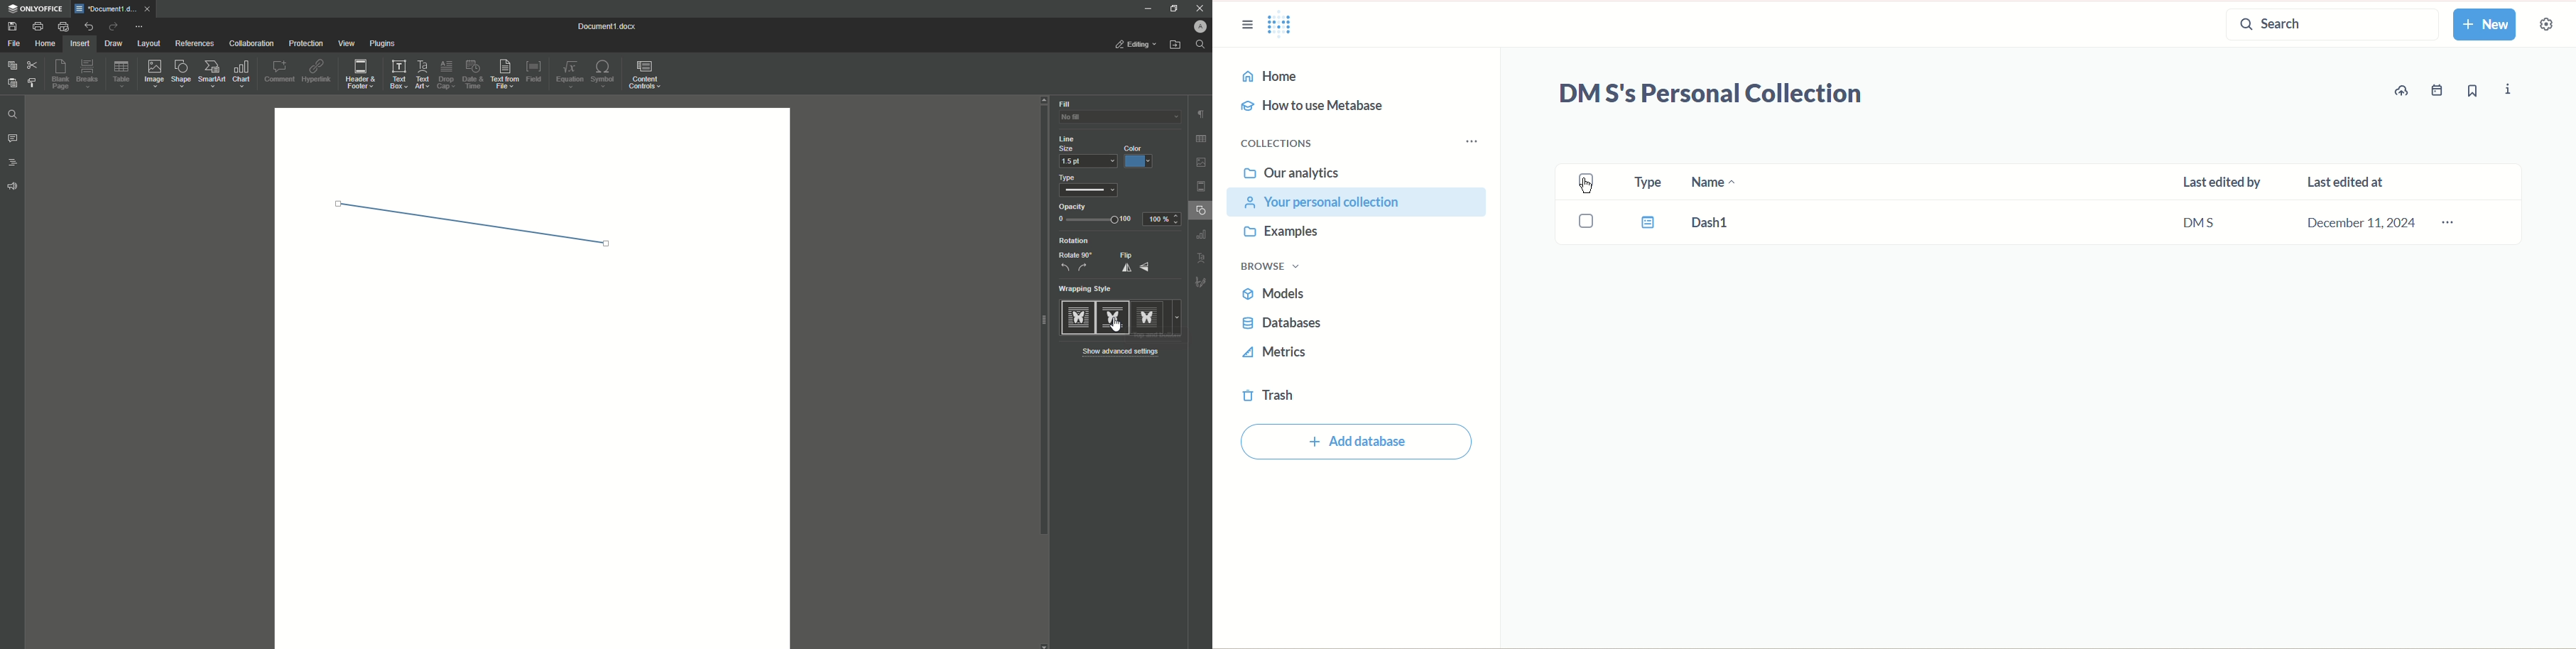 This screenshot has width=2576, height=672. What do you see at coordinates (148, 44) in the screenshot?
I see `Layout` at bounding box center [148, 44].